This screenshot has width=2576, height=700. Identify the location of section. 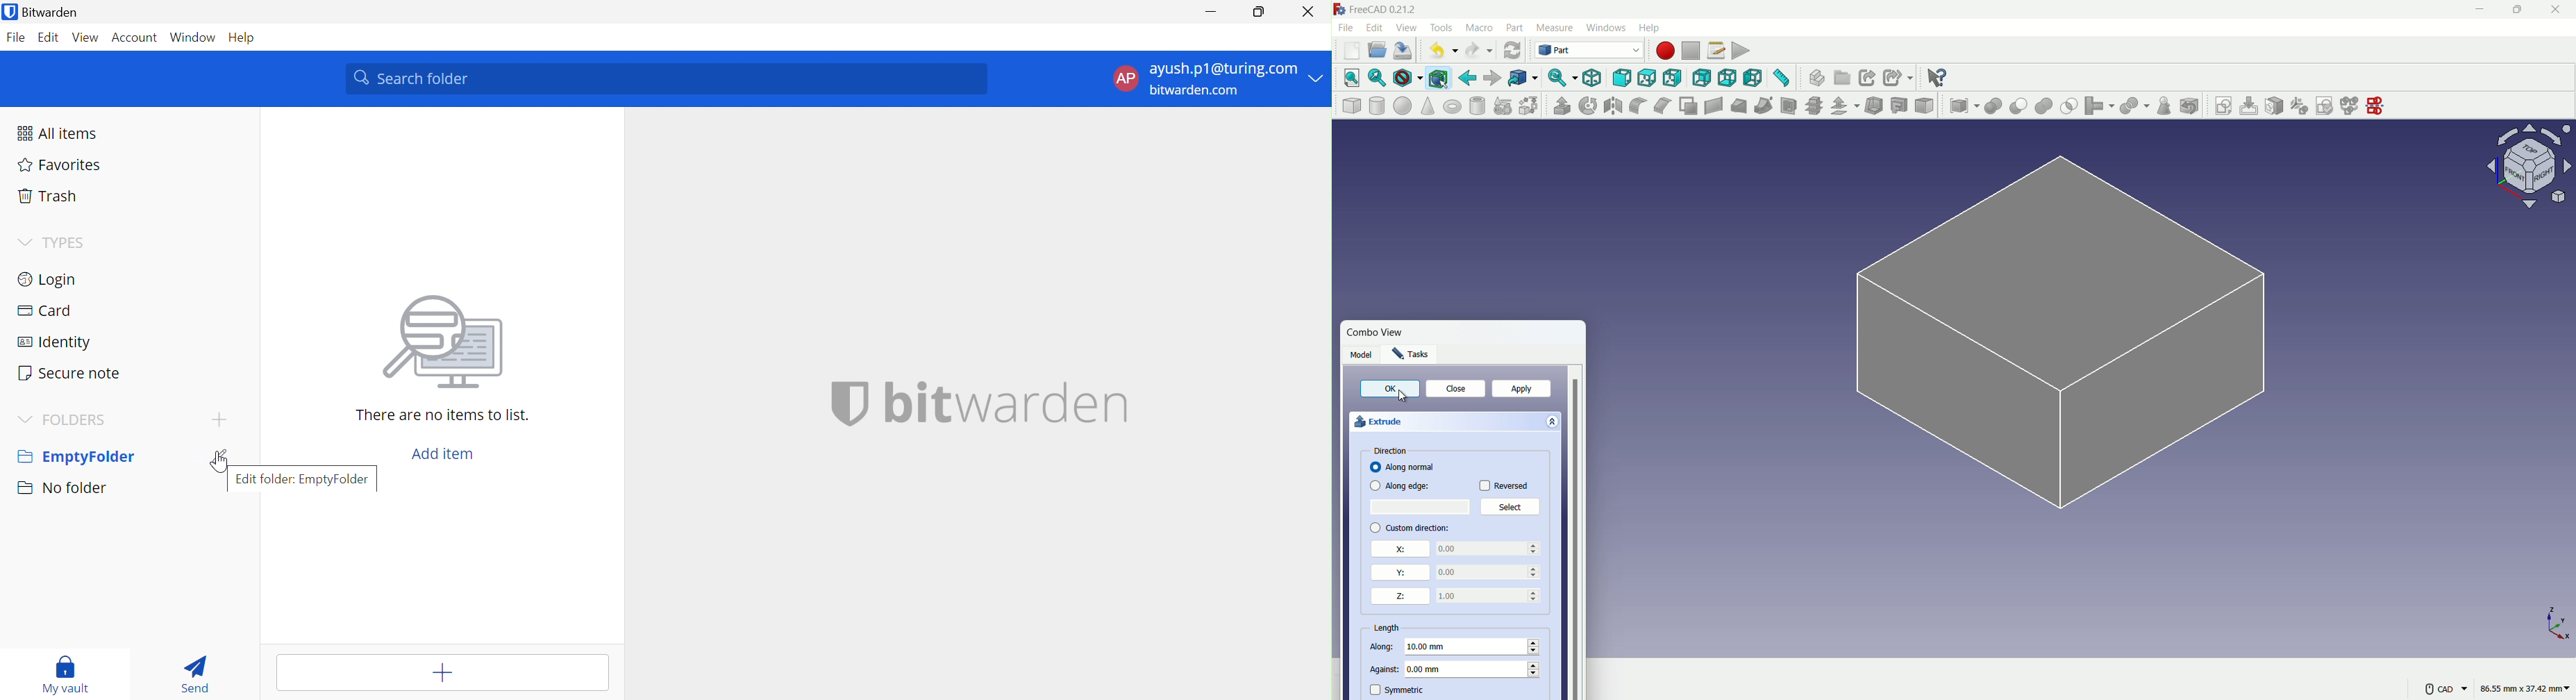
(1790, 107).